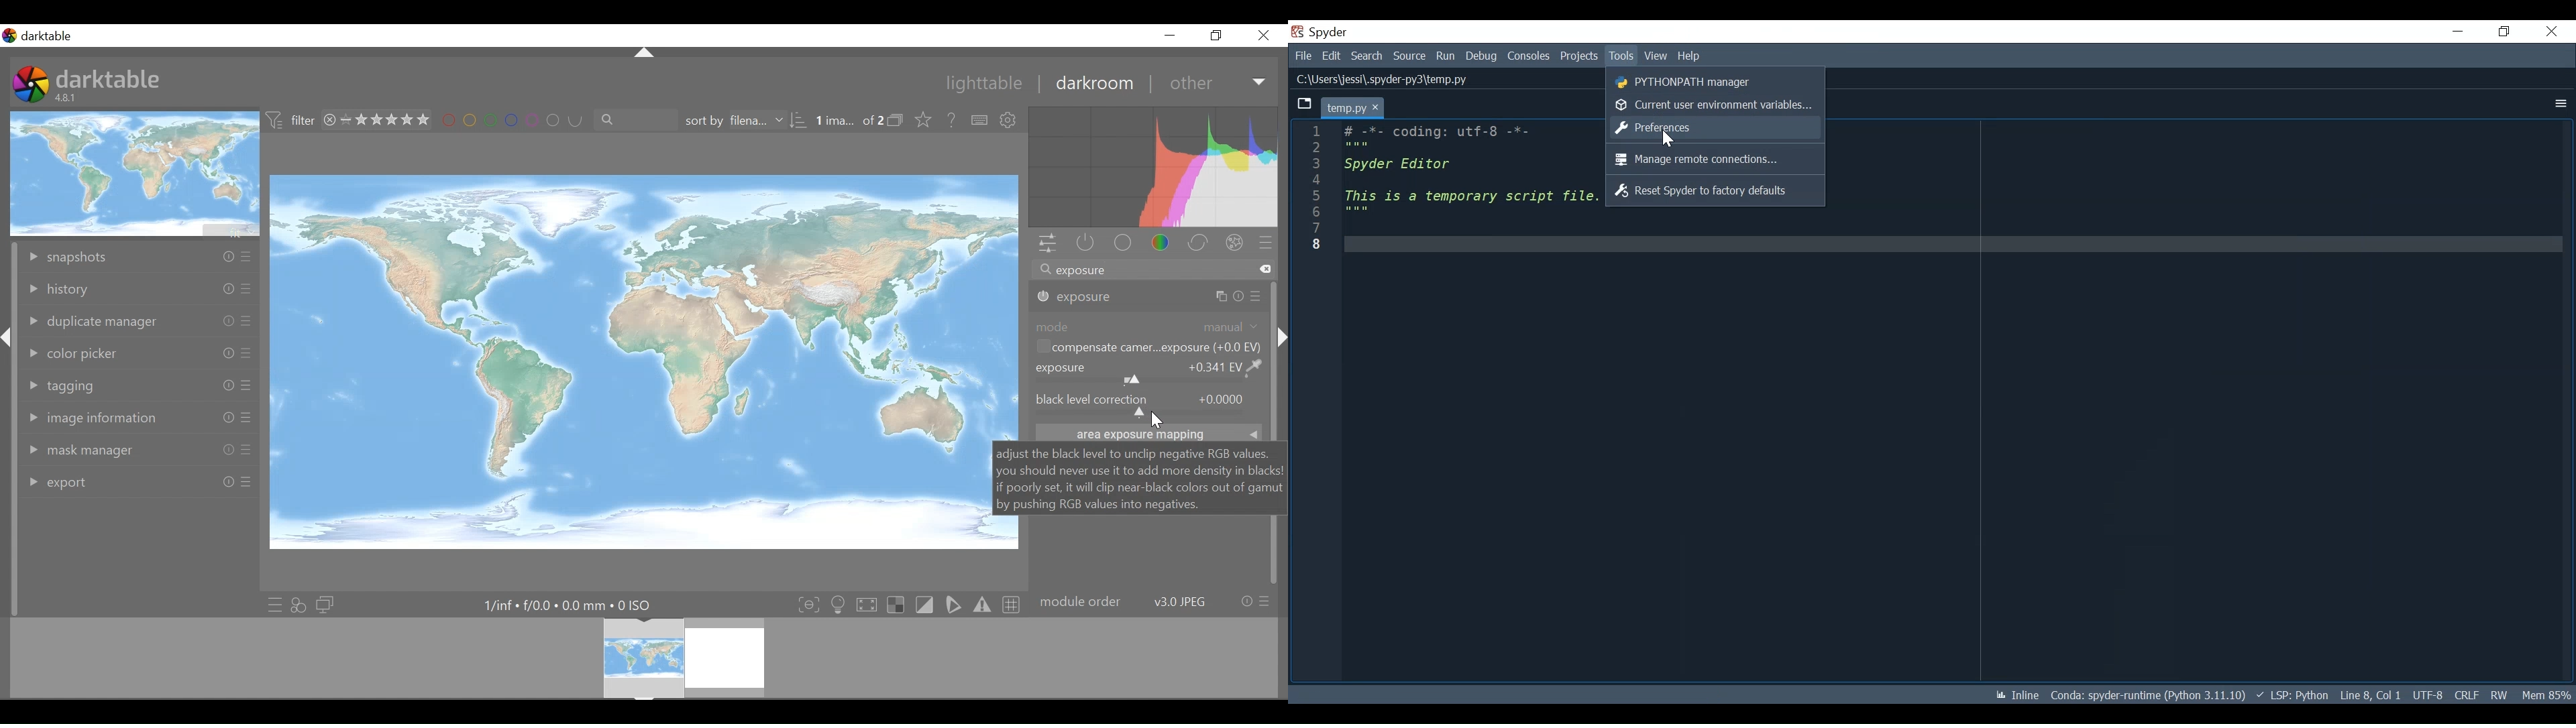 The width and height of the screenshot is (2576, 728). Describe the element at coordinates (2546, 695) in the screenshot. I see `Memory Usage` at that location.